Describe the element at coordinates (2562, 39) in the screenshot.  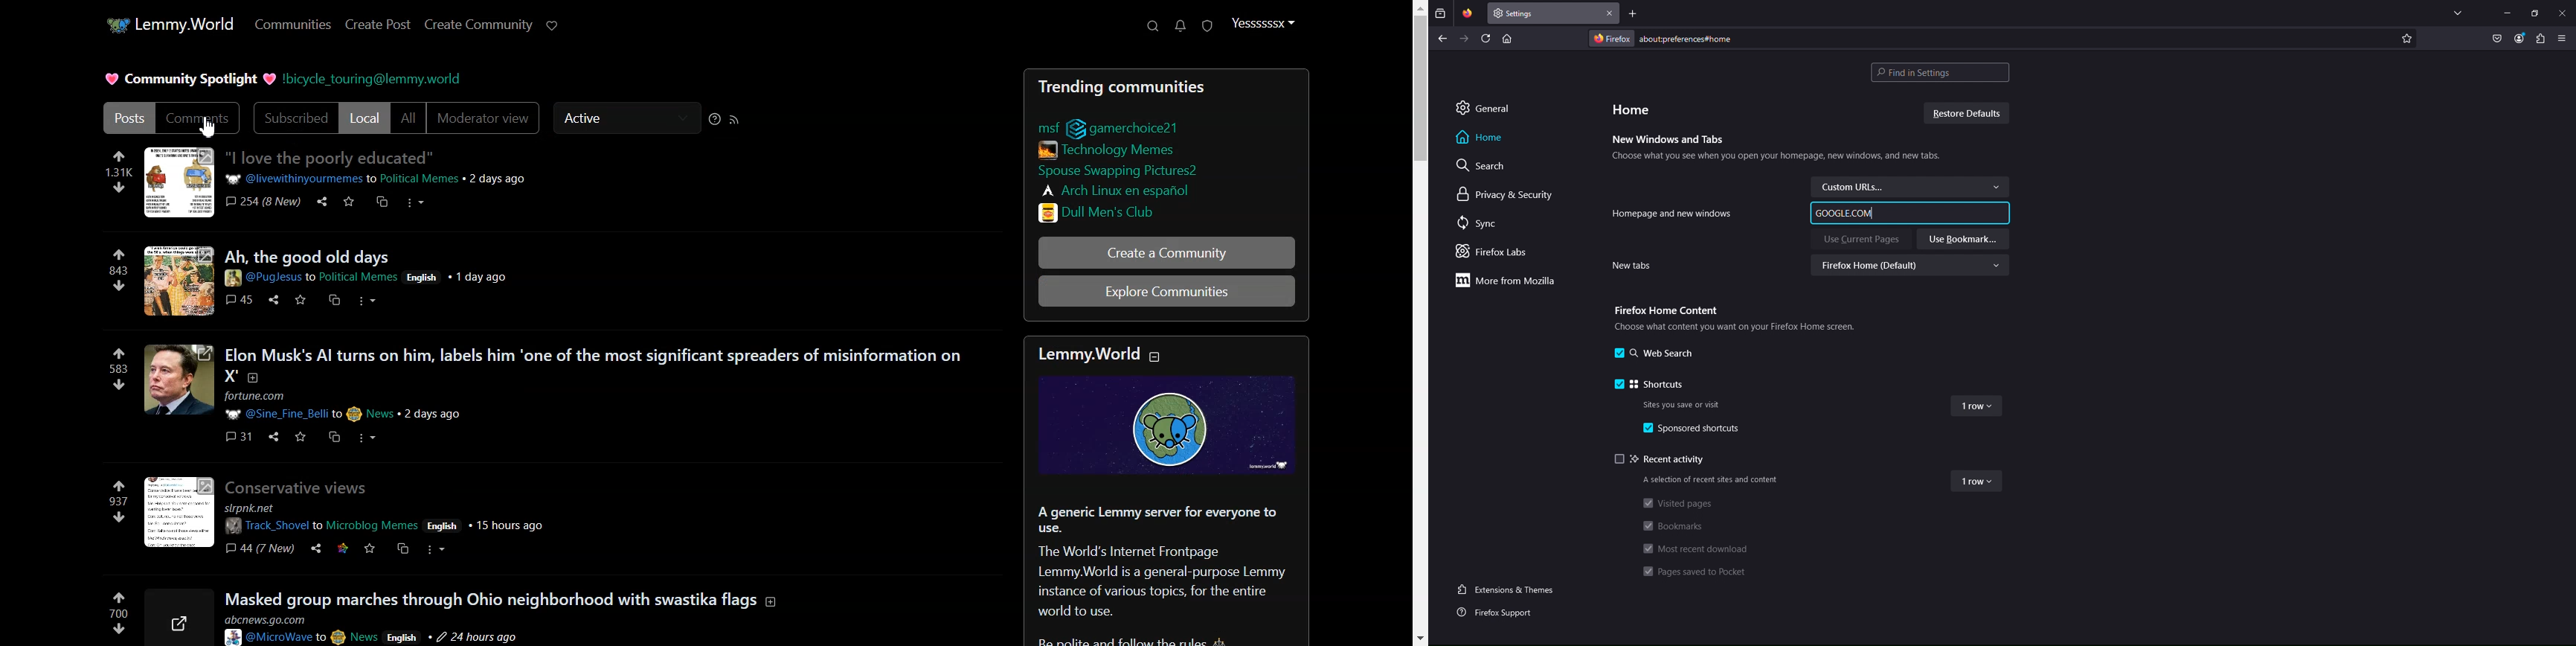
I see `Application Menu` at that location.